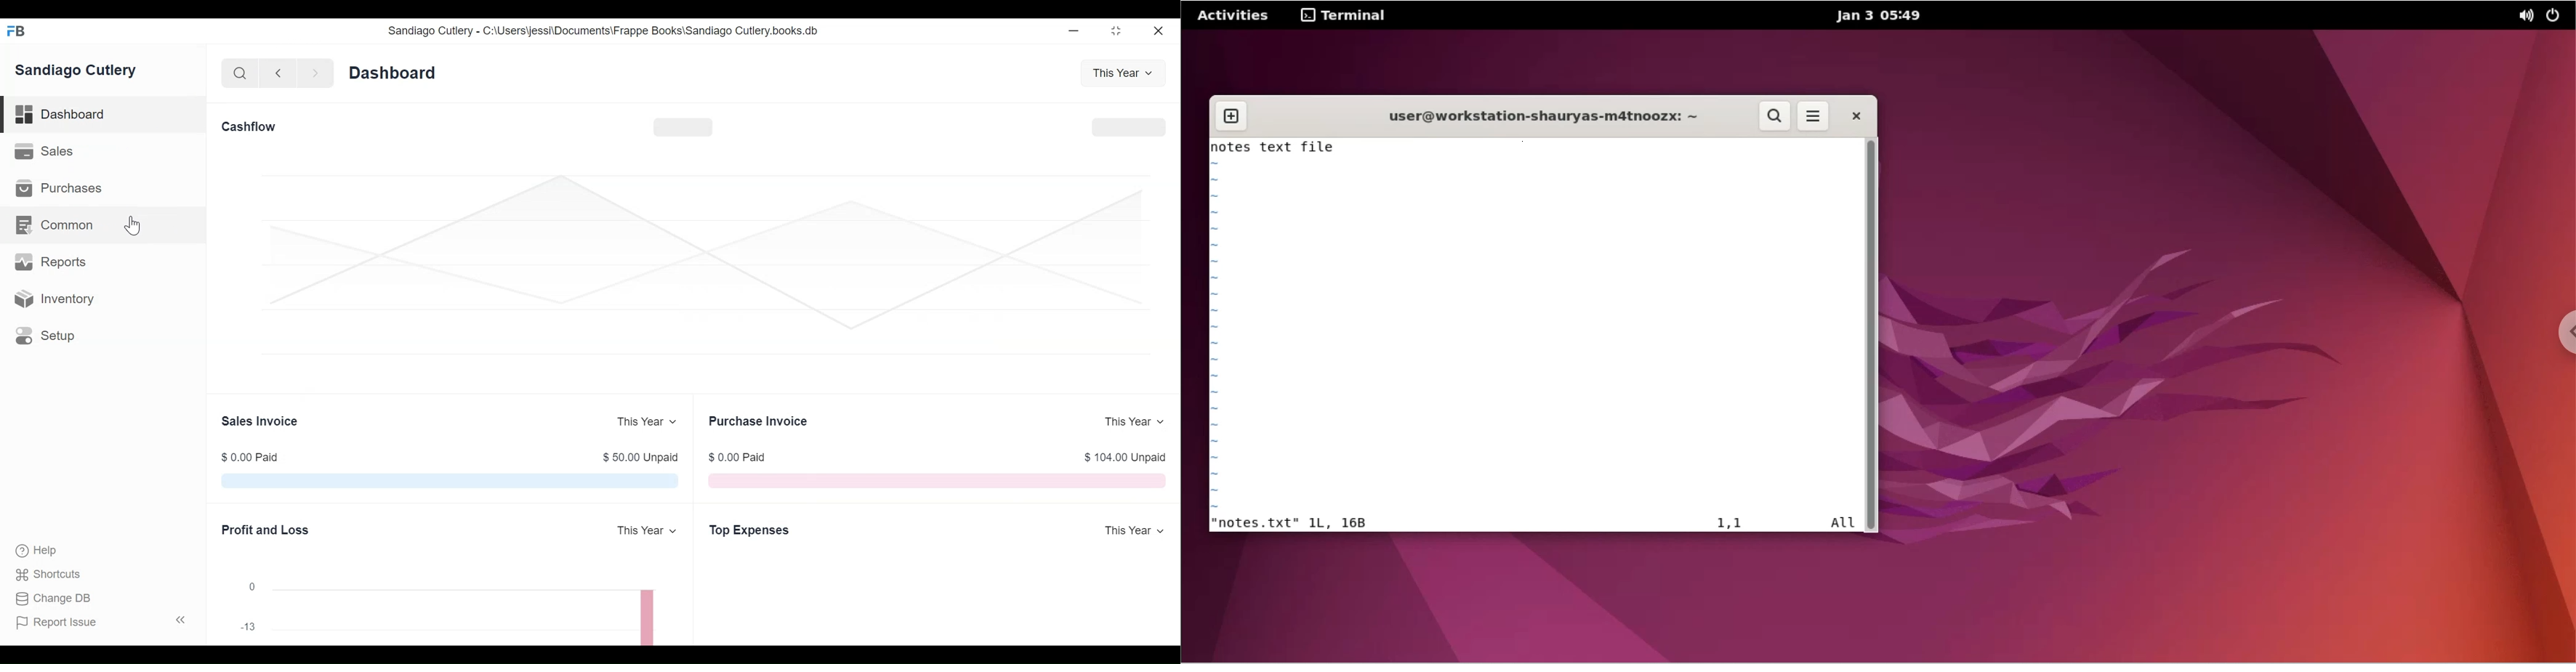 Image resolution: width=2576 pixels, height=672 pixels. Describe the element at coordinates (58, 188) in the screenshot. I see `Purchases` at that location.